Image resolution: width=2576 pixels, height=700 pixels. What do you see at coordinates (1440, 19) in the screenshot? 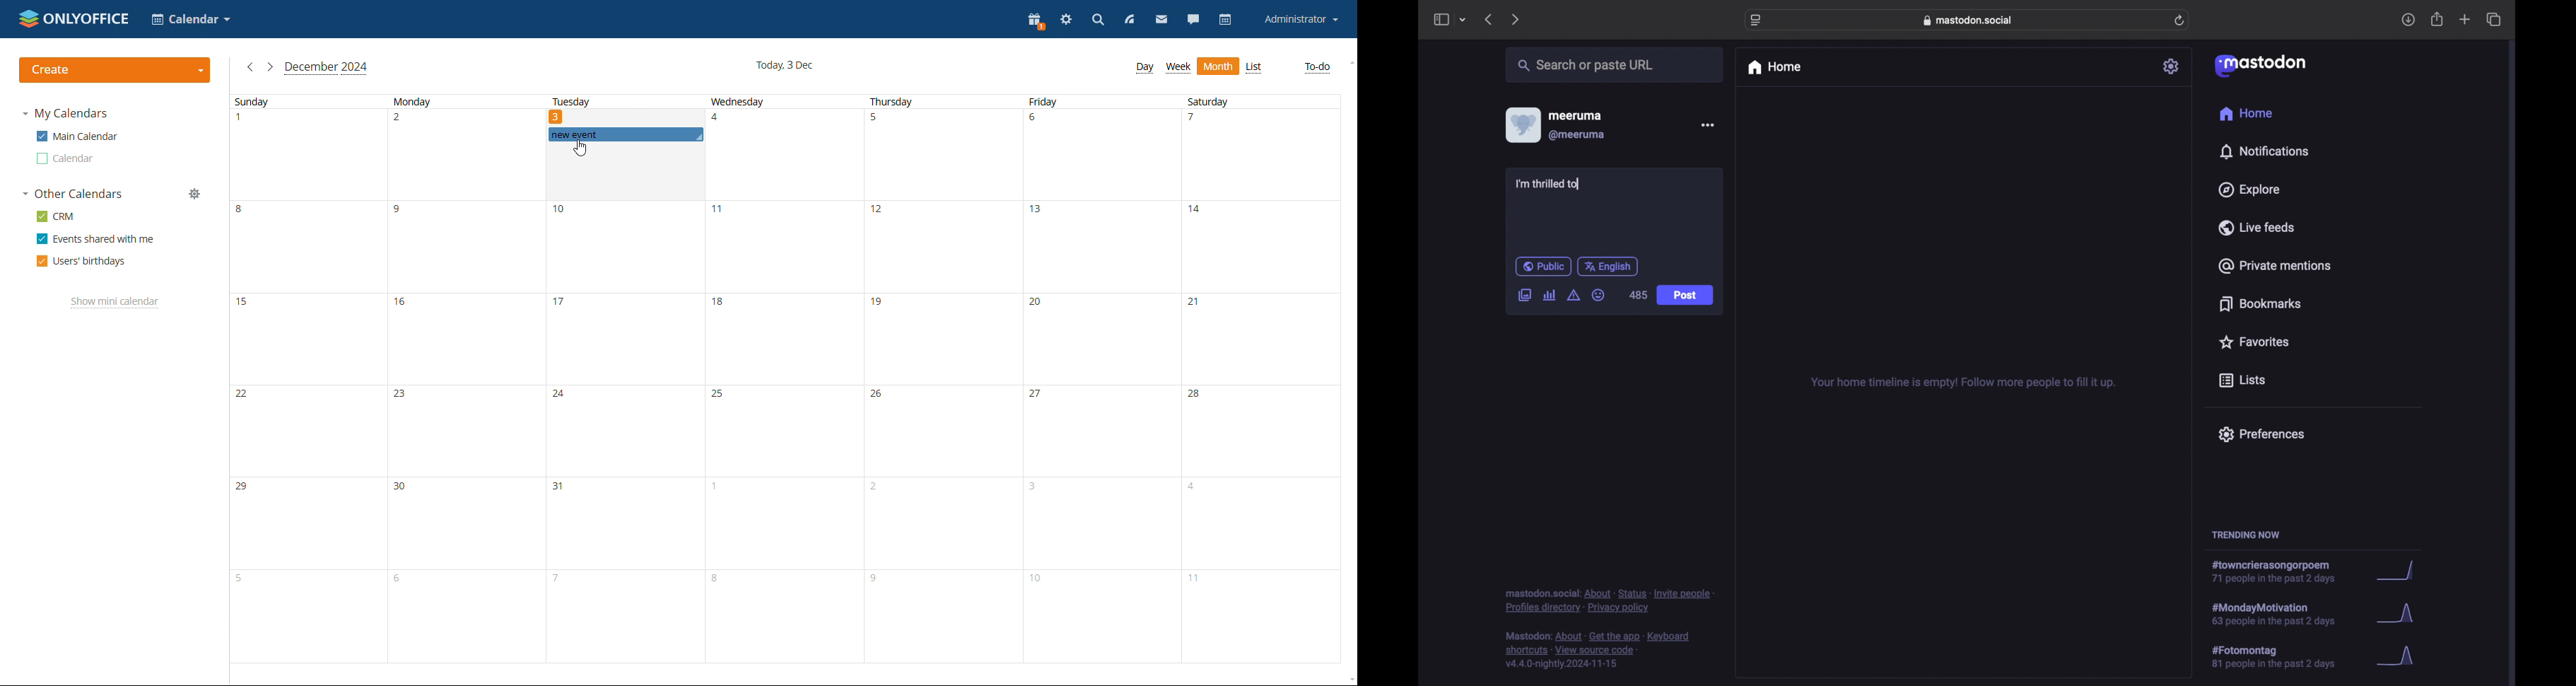
I see `side bar` at bounding box center [1440, 19].